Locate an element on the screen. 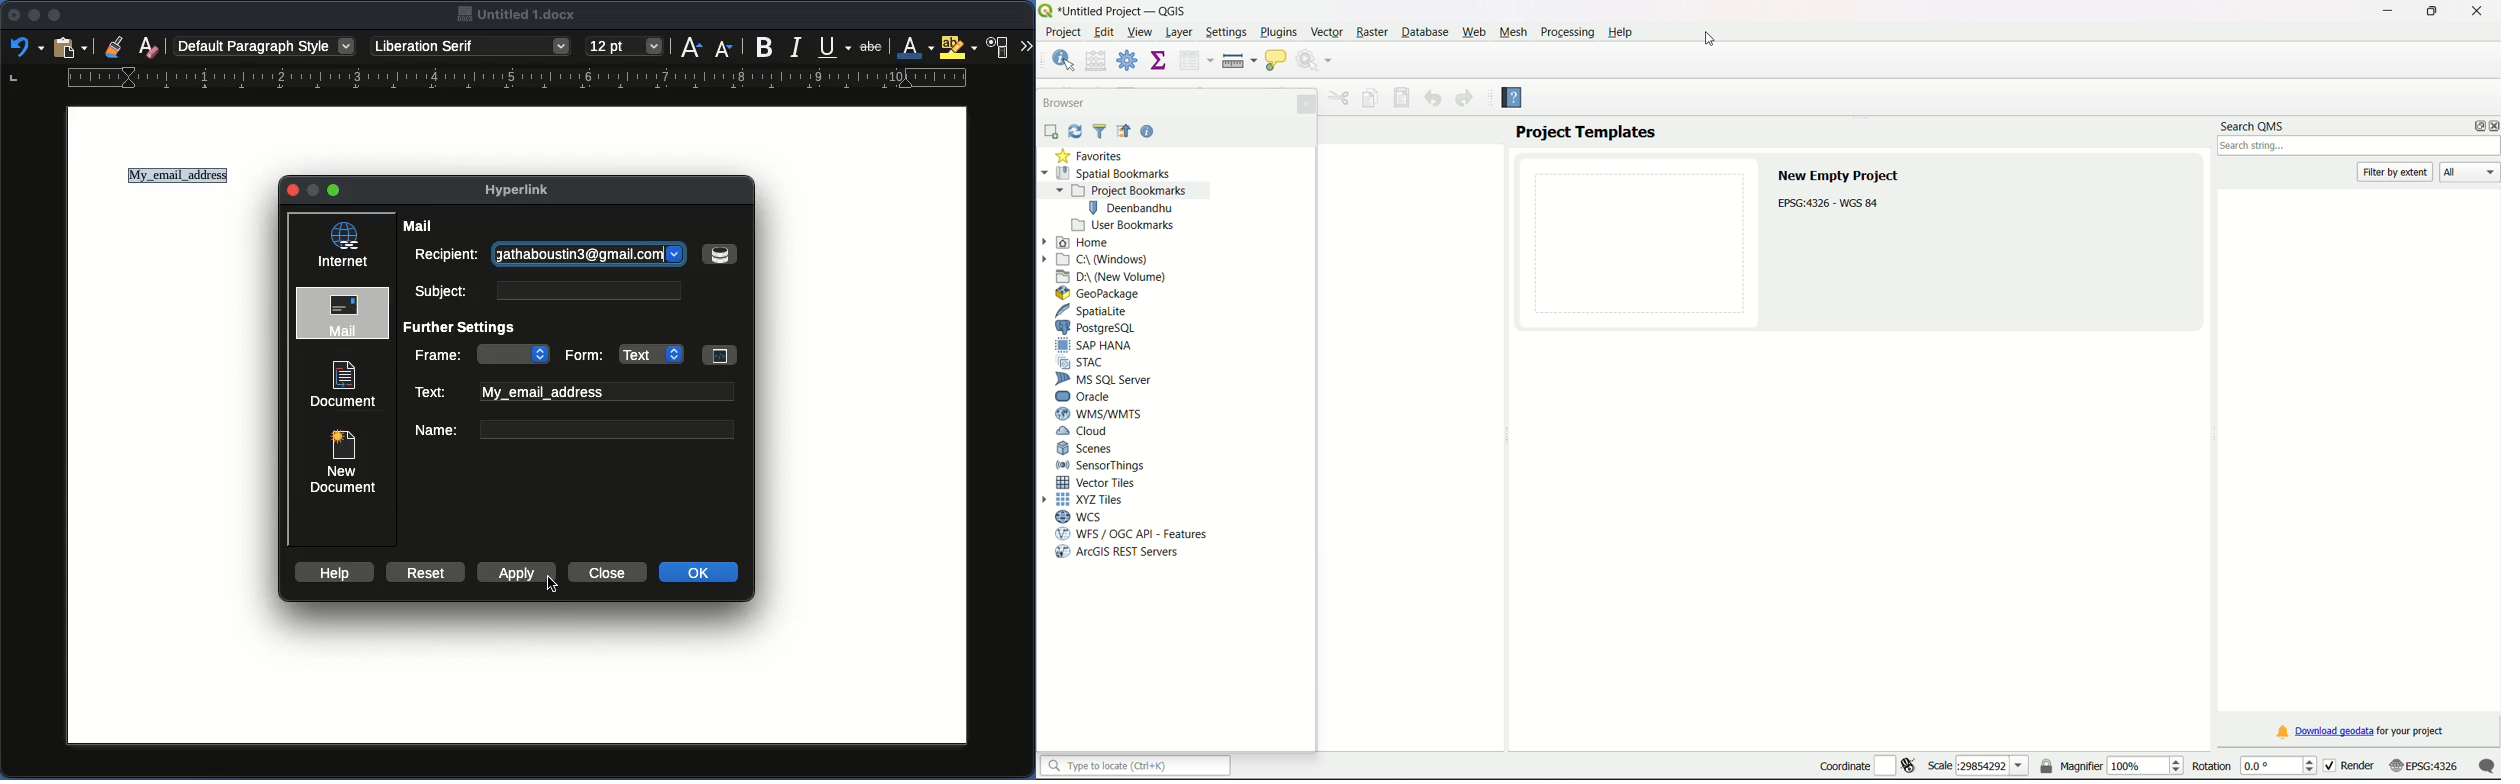 The width and height of the screenshot is (2520, 784). Raster is located at coordinates (1373, 33).